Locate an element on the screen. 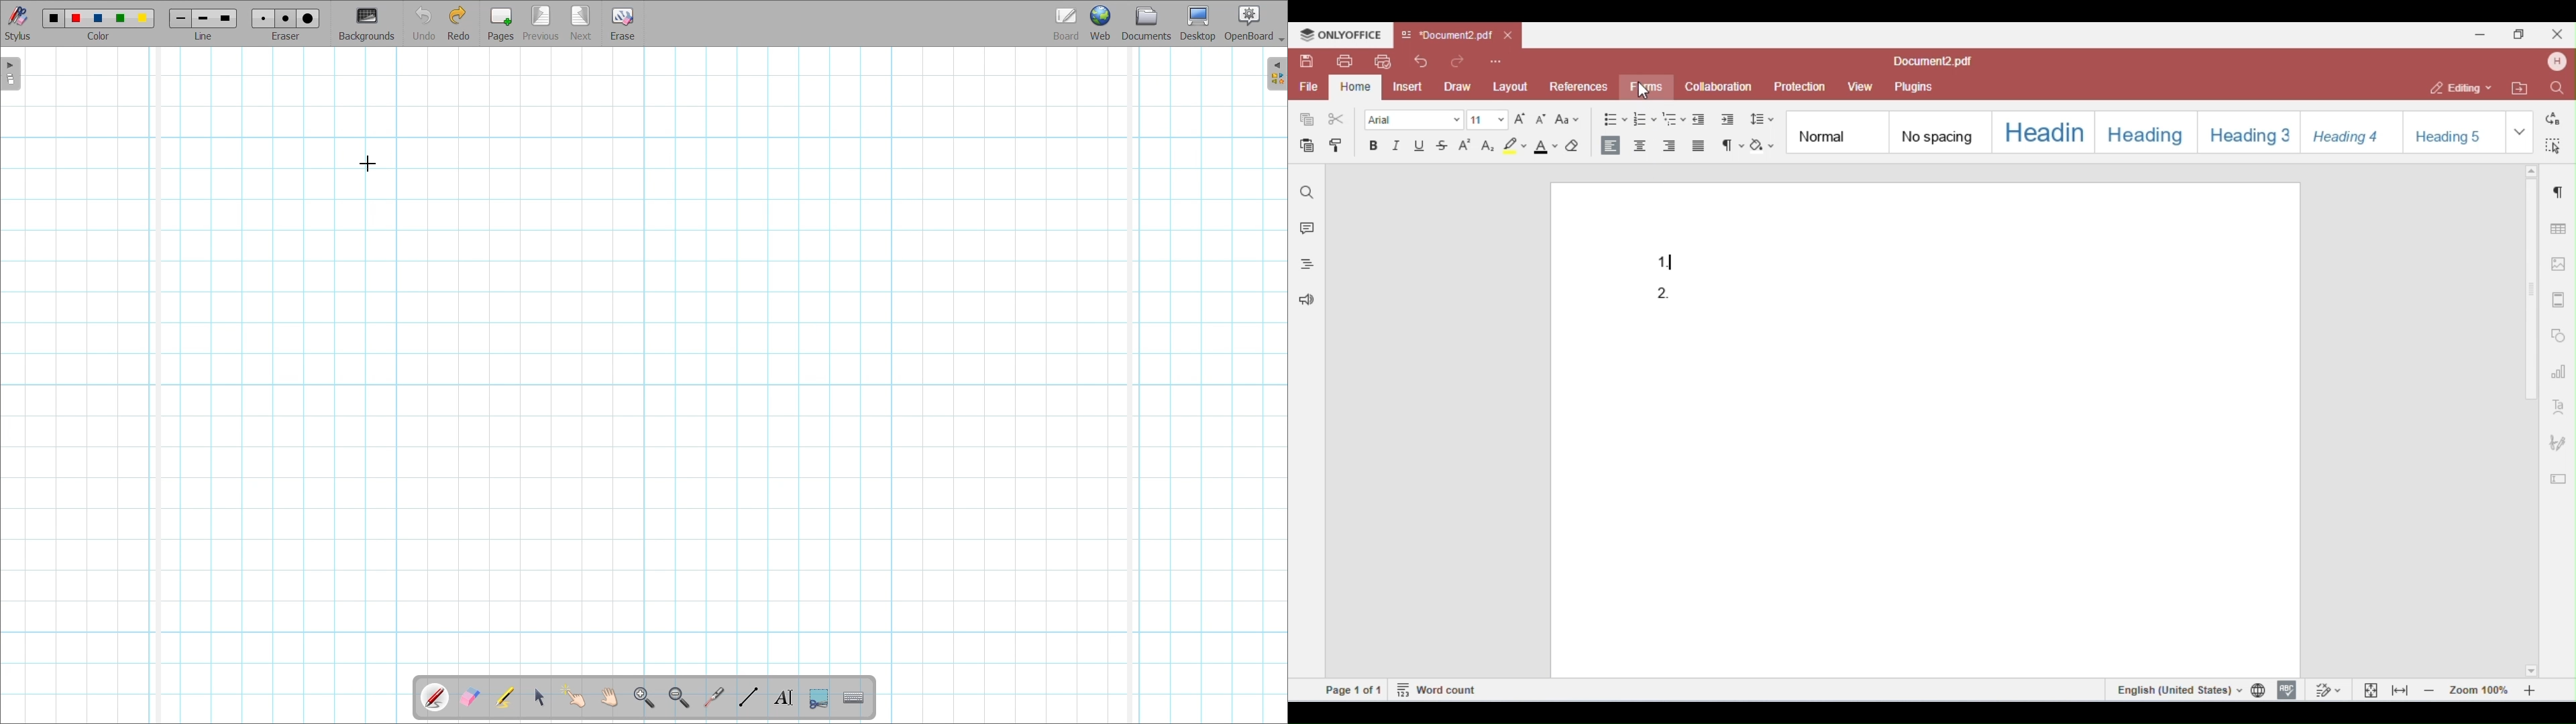  Draw lines is located at coordinates (749, 697).